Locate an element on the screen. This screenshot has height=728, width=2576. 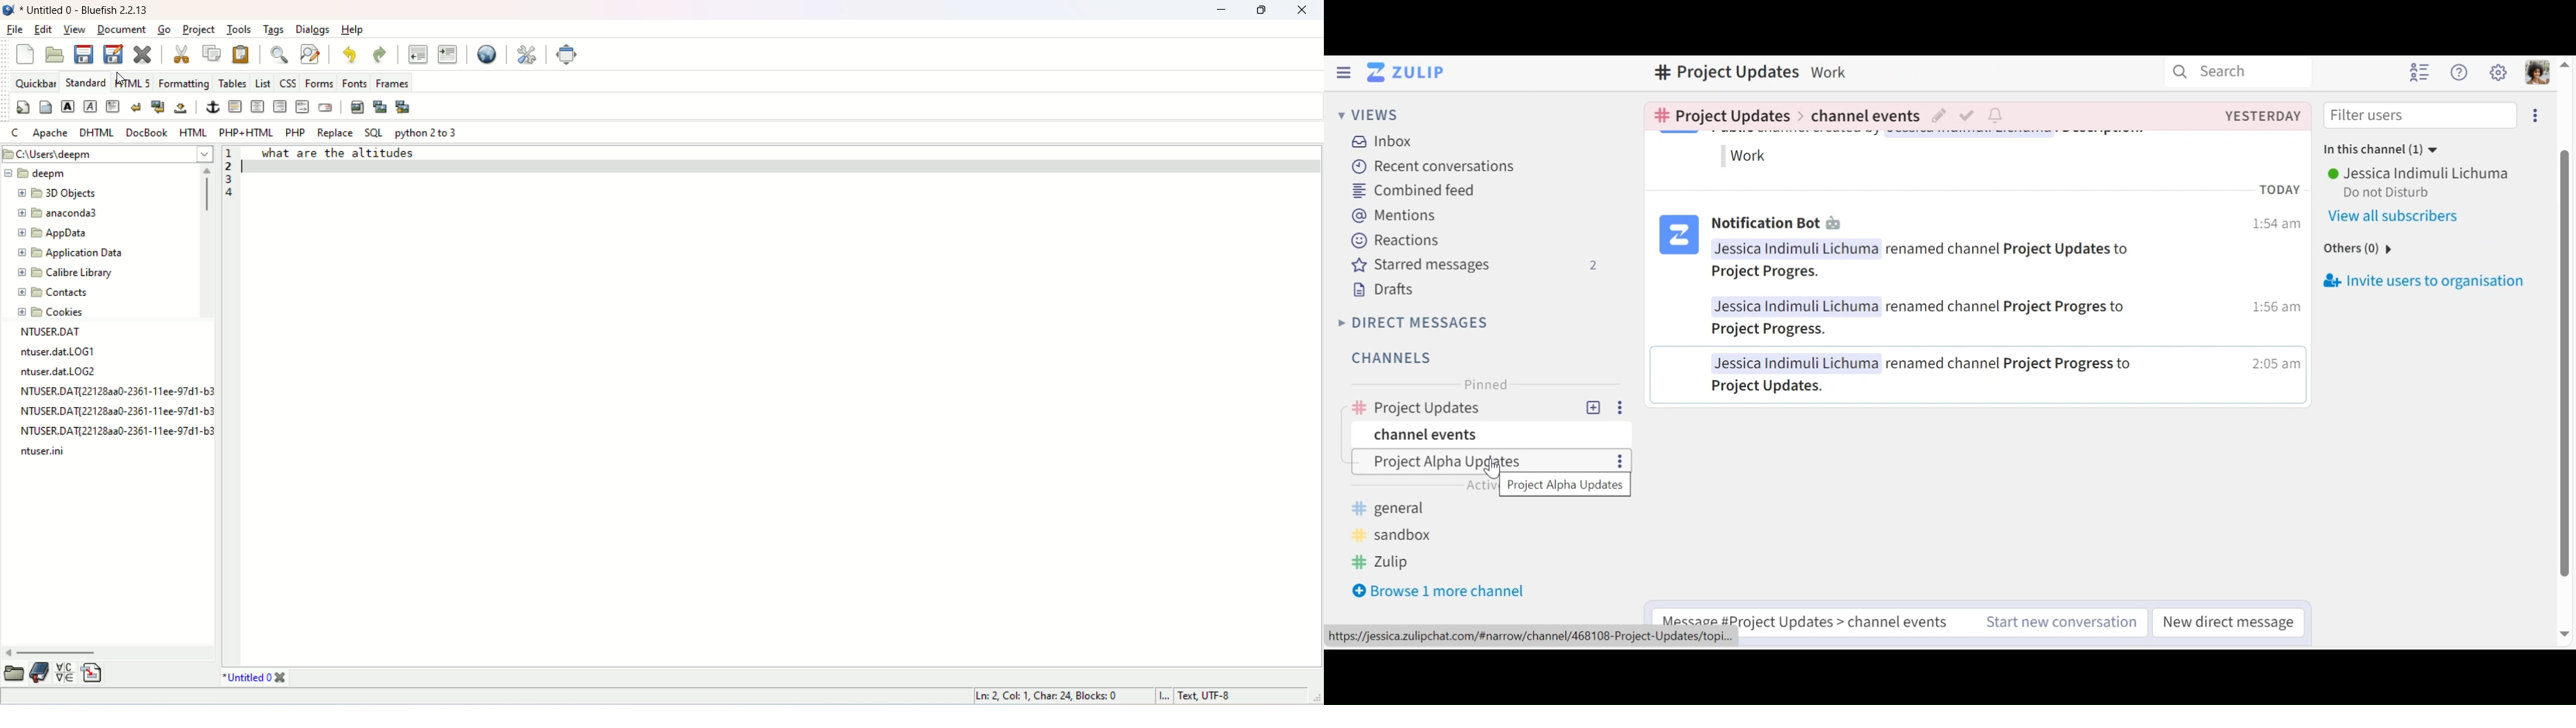
Invite users to oraginsation is located at coordinates (2438, 279).